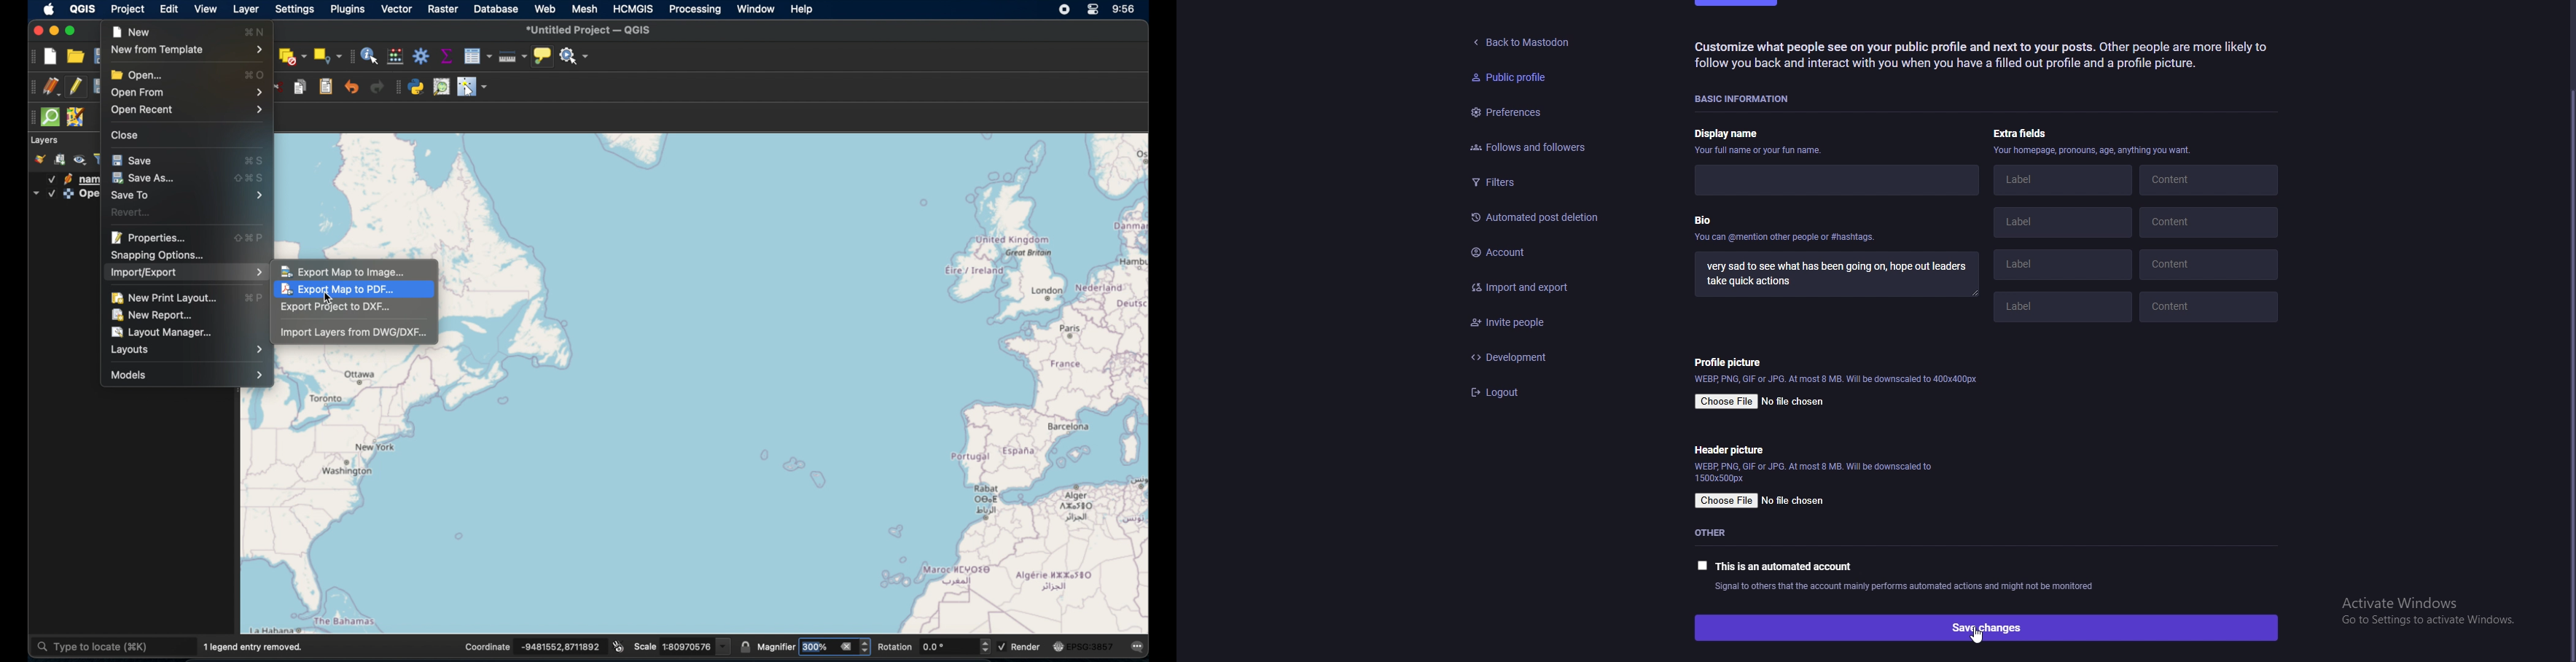  I want to click on messages, so click(1139, 647).